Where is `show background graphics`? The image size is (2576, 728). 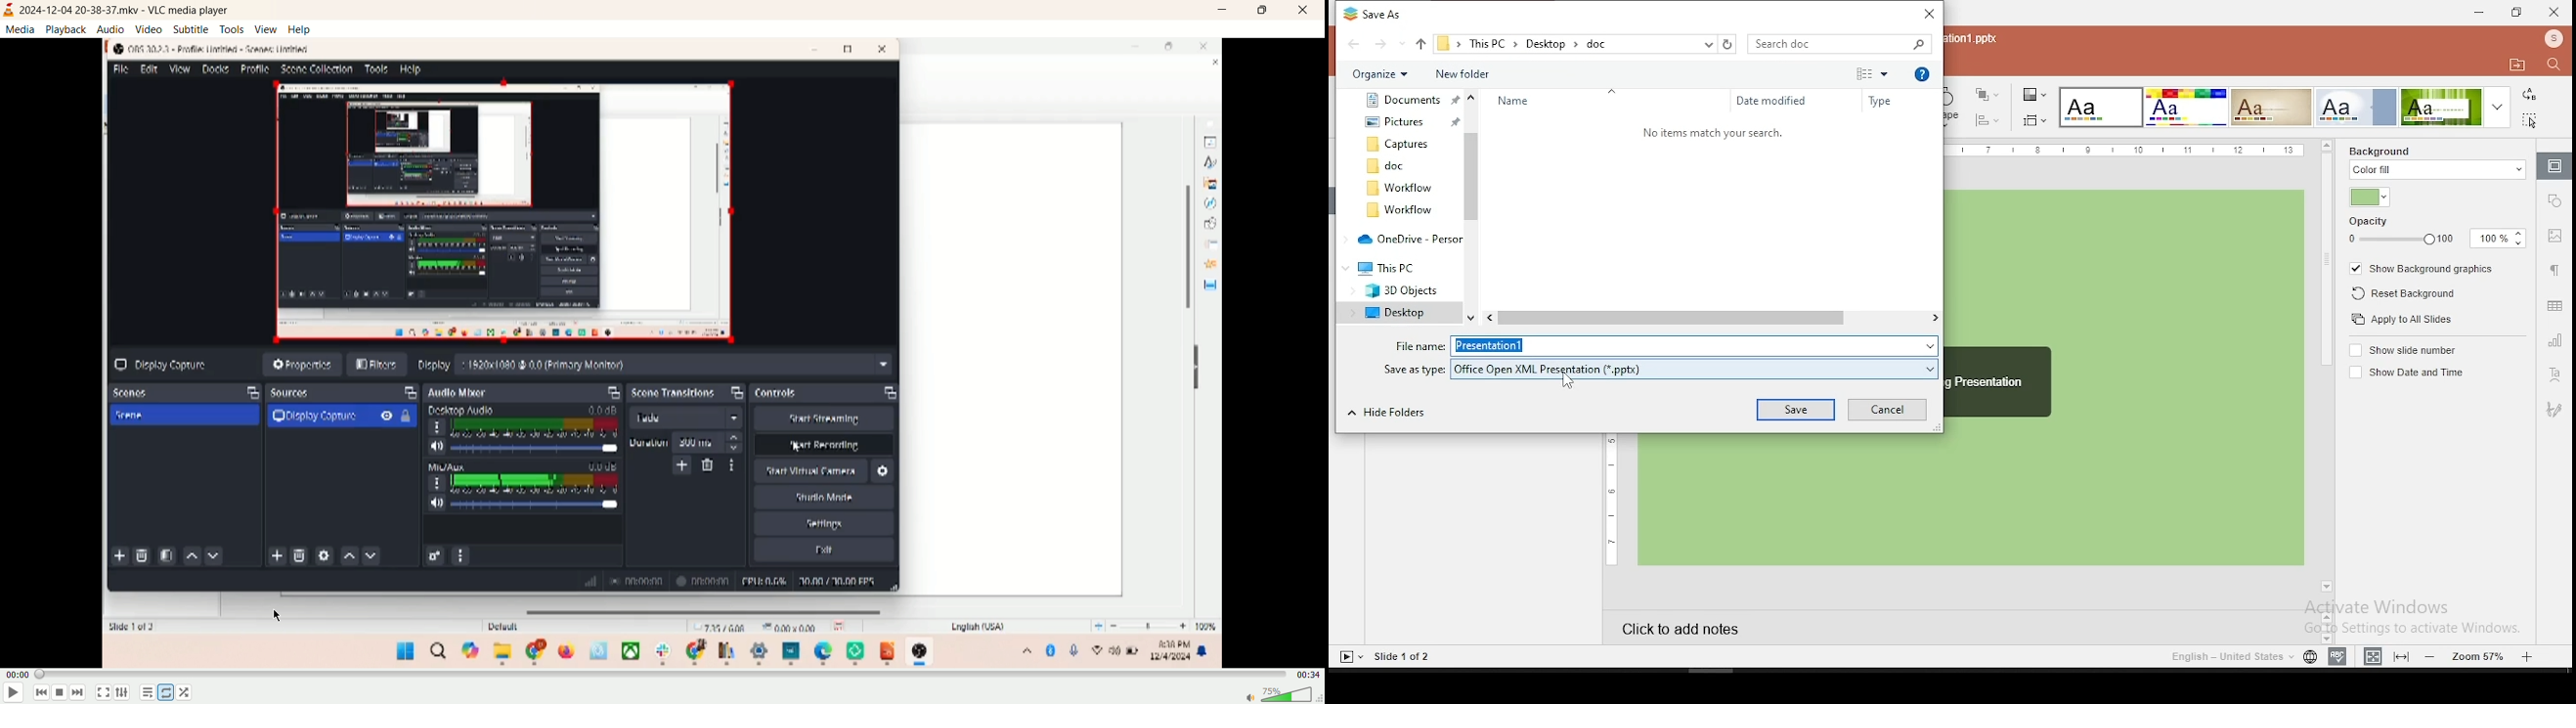
show background graphics is located at coordinates (2424, 269).